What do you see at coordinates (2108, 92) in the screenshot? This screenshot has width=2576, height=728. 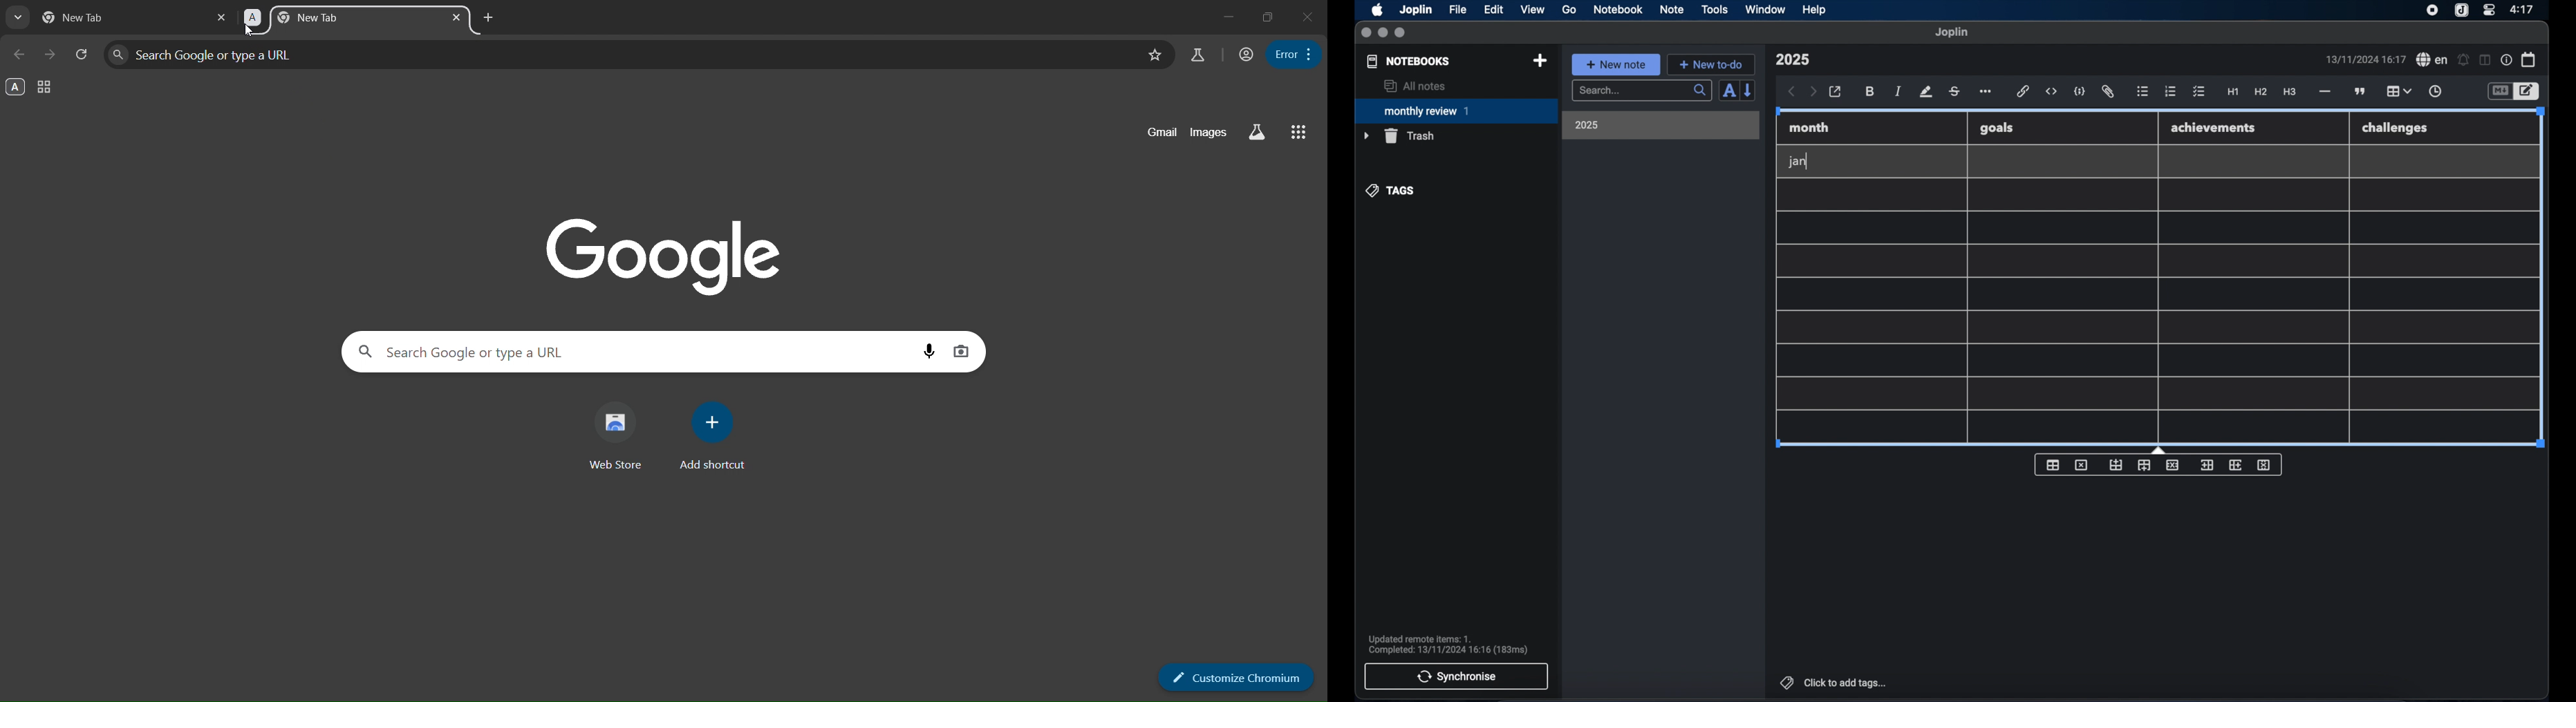 I see `attach file` at bounding box center [2108, 92].